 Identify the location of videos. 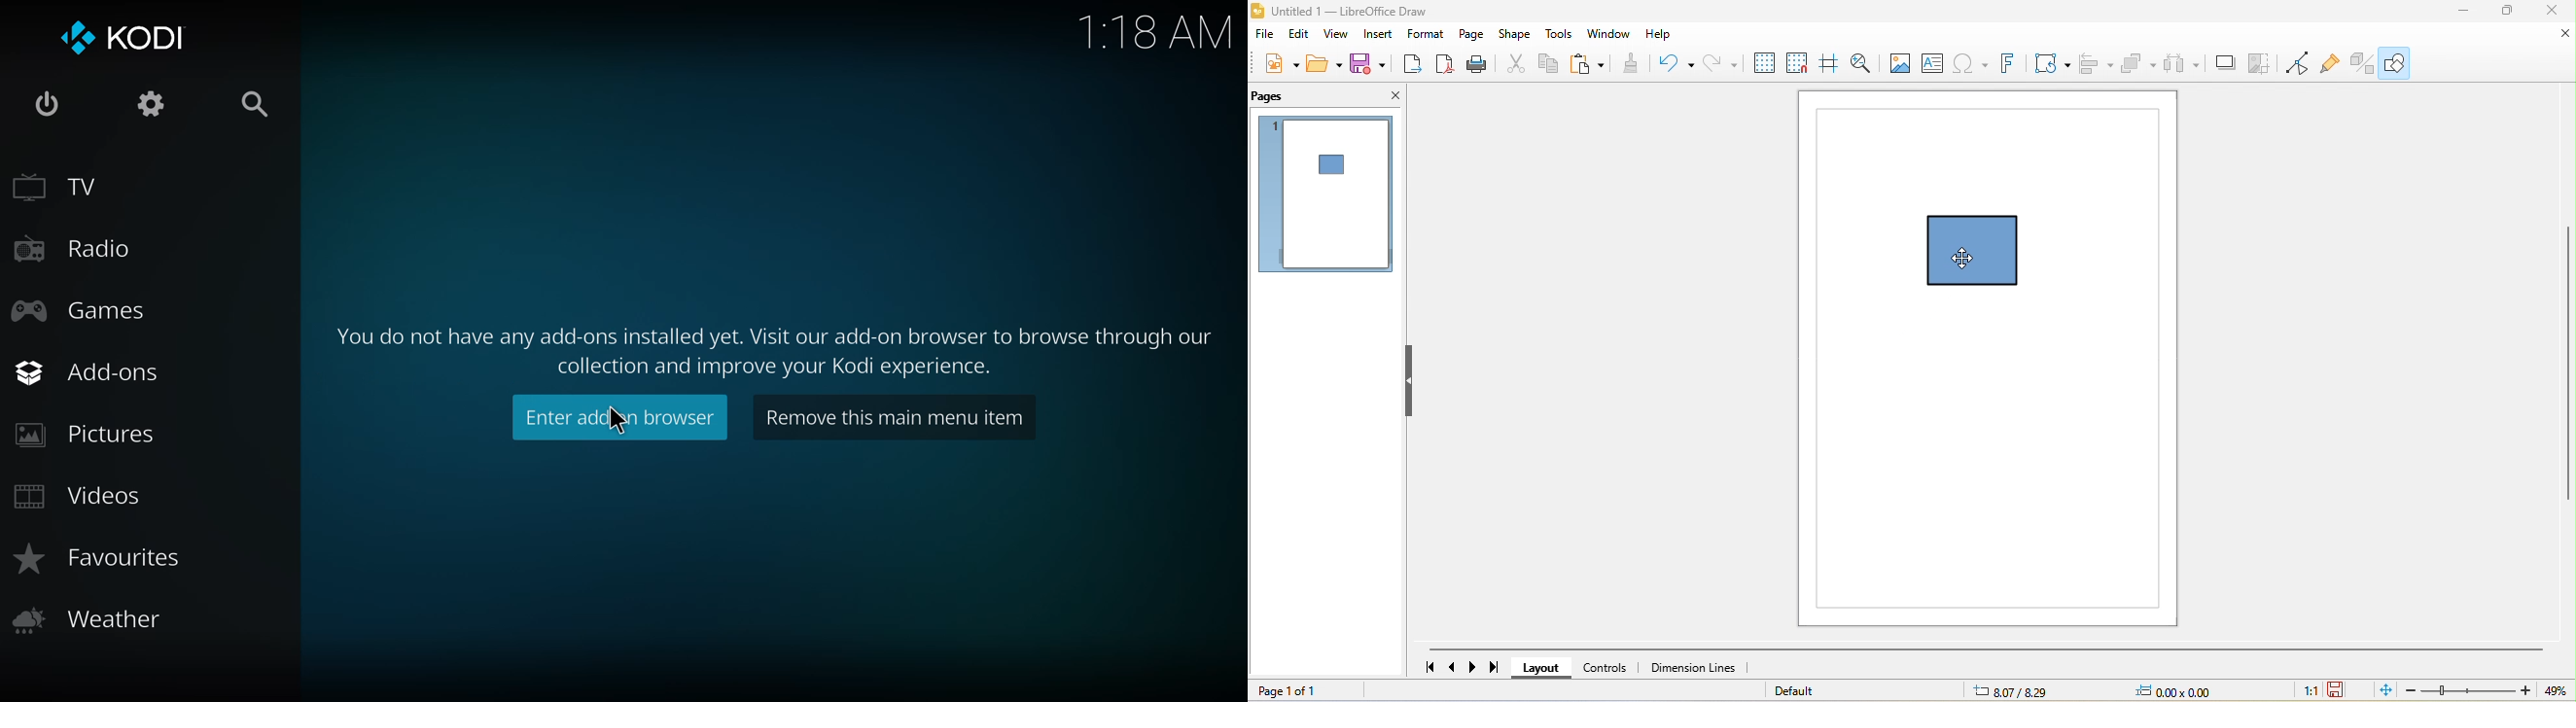
(88, 495).